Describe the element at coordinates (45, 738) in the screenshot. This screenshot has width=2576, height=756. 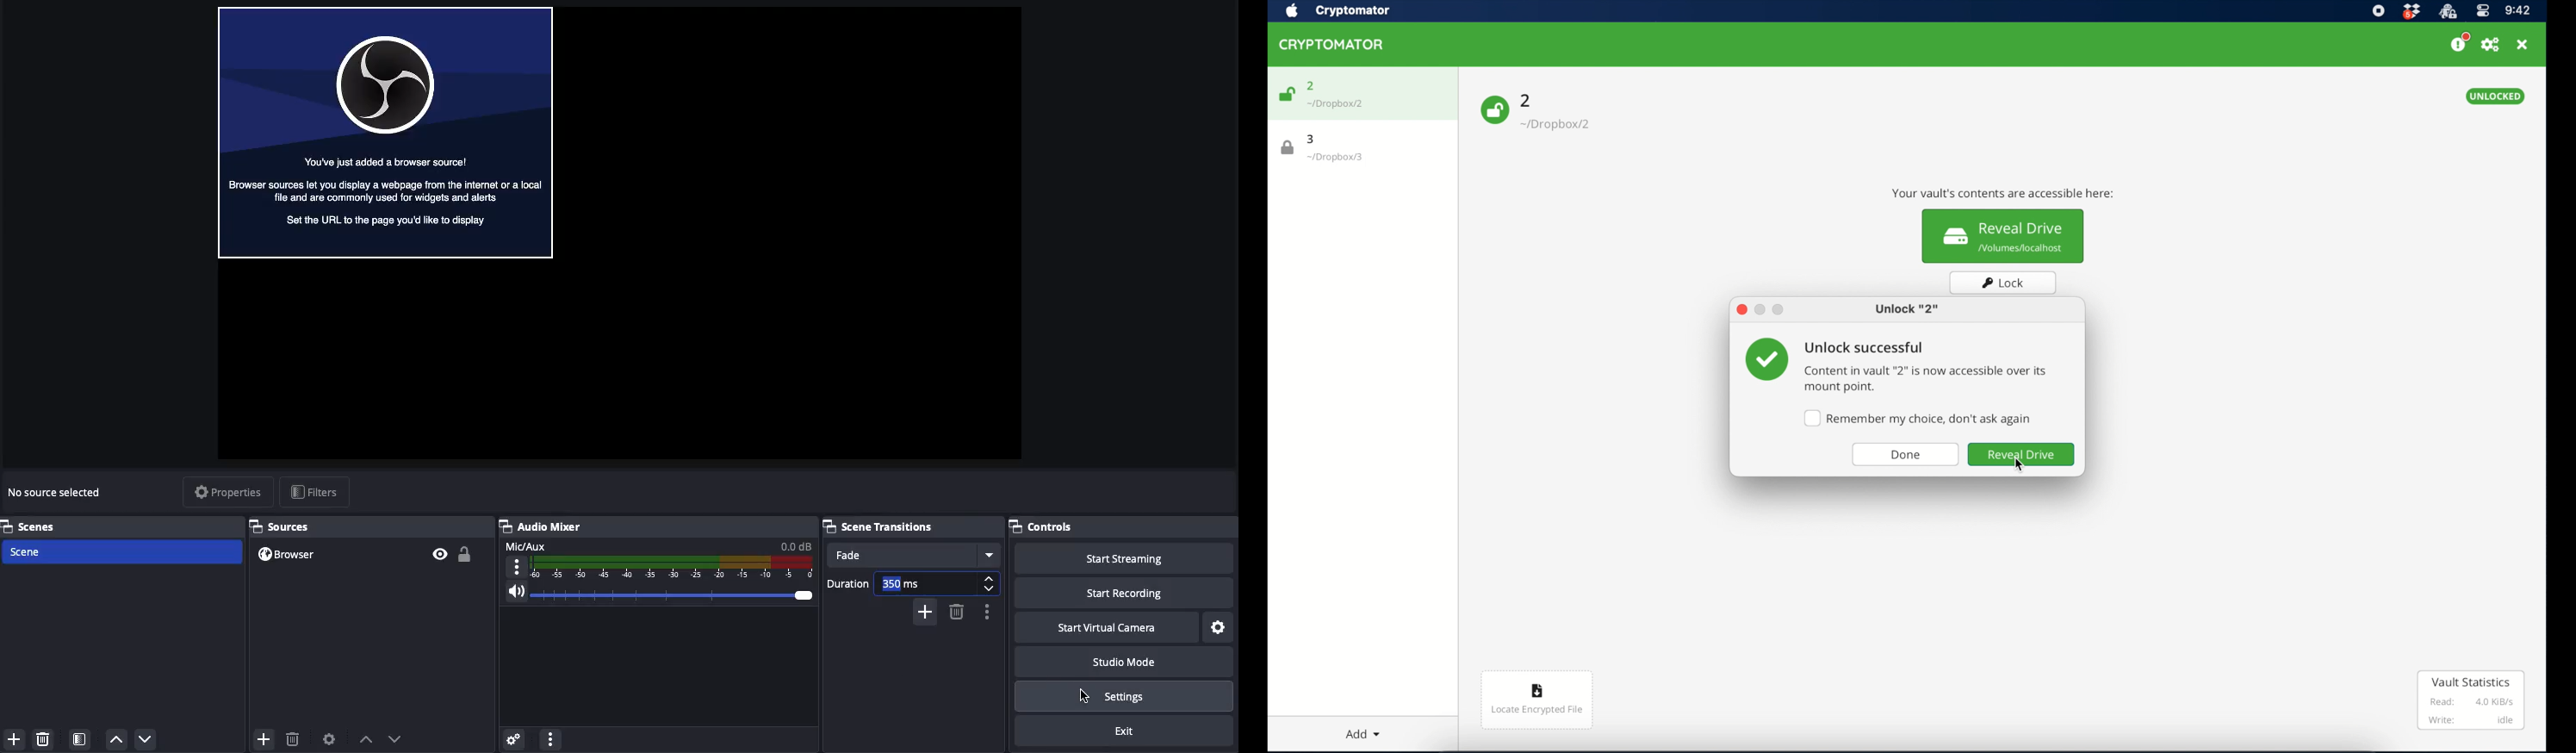
I see `Delete` at that location.